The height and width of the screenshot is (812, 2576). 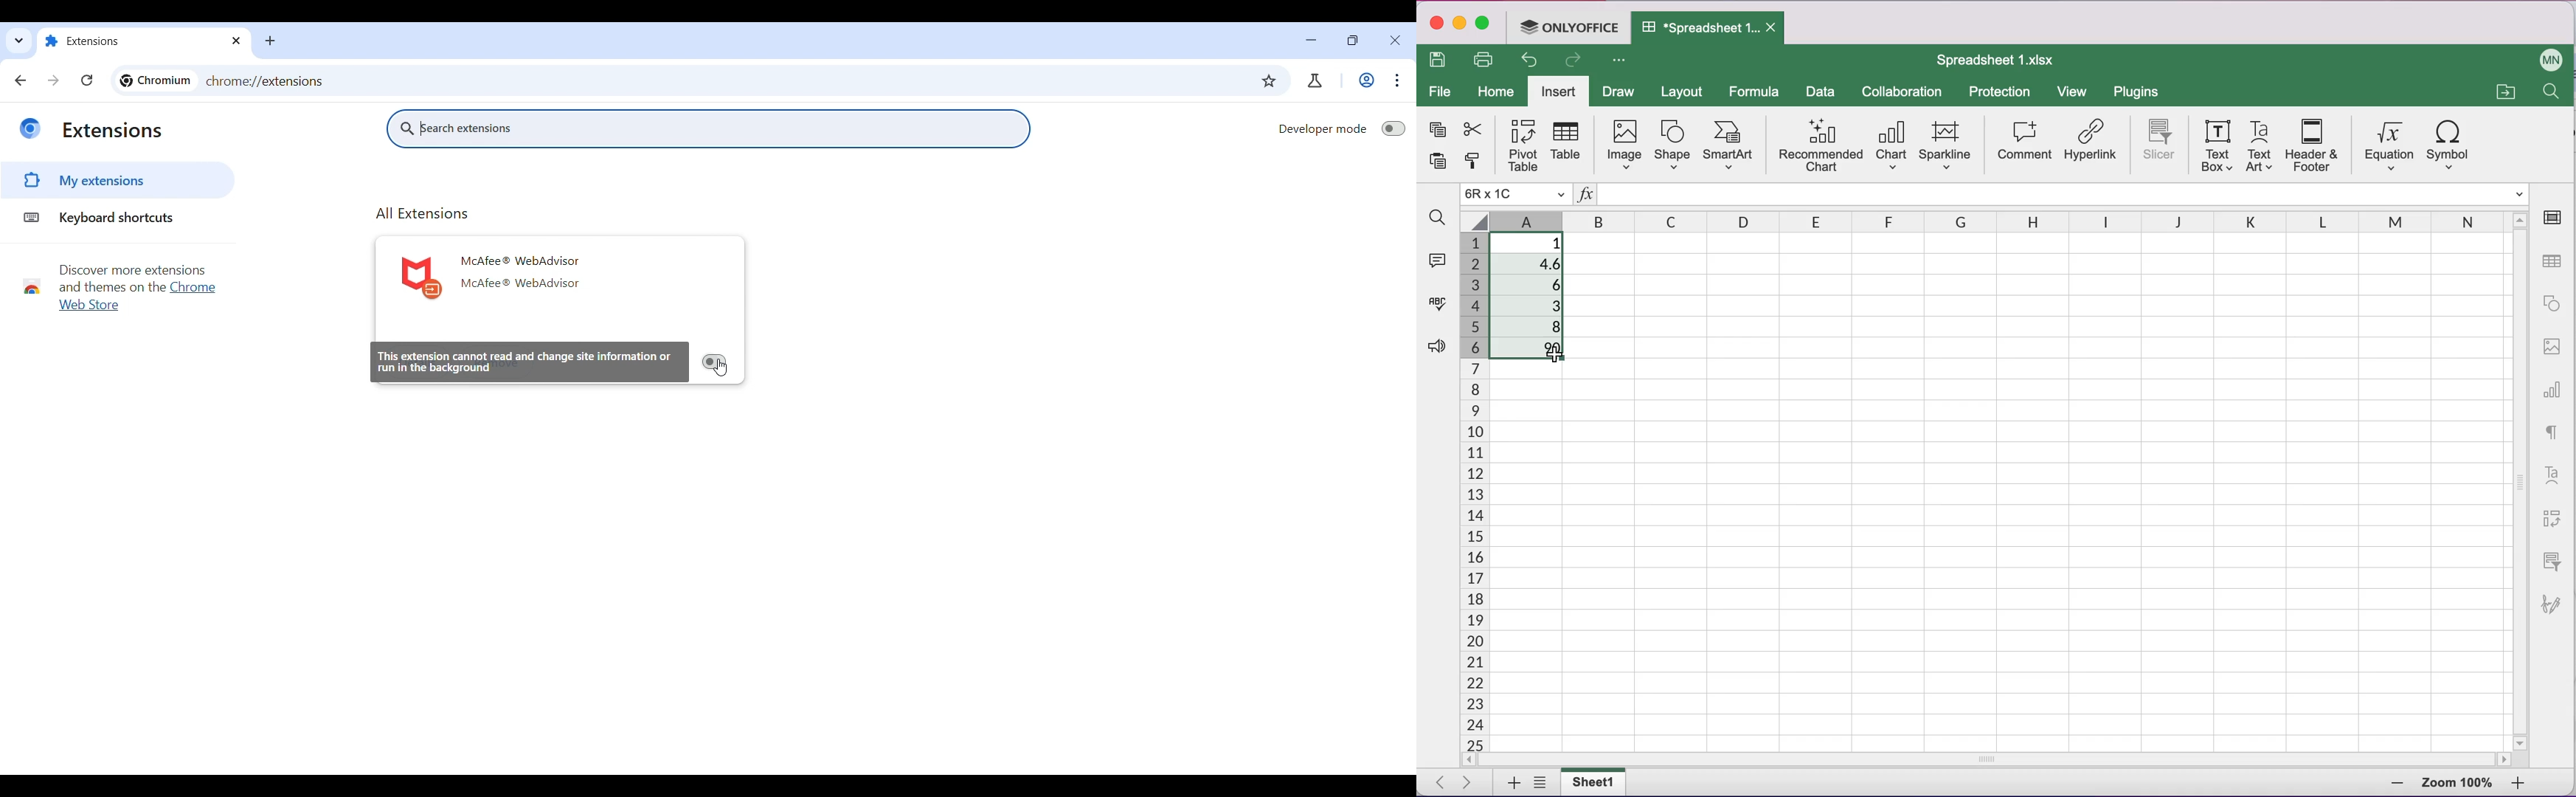 I want to click on 1, so click(x=1528, y=242).